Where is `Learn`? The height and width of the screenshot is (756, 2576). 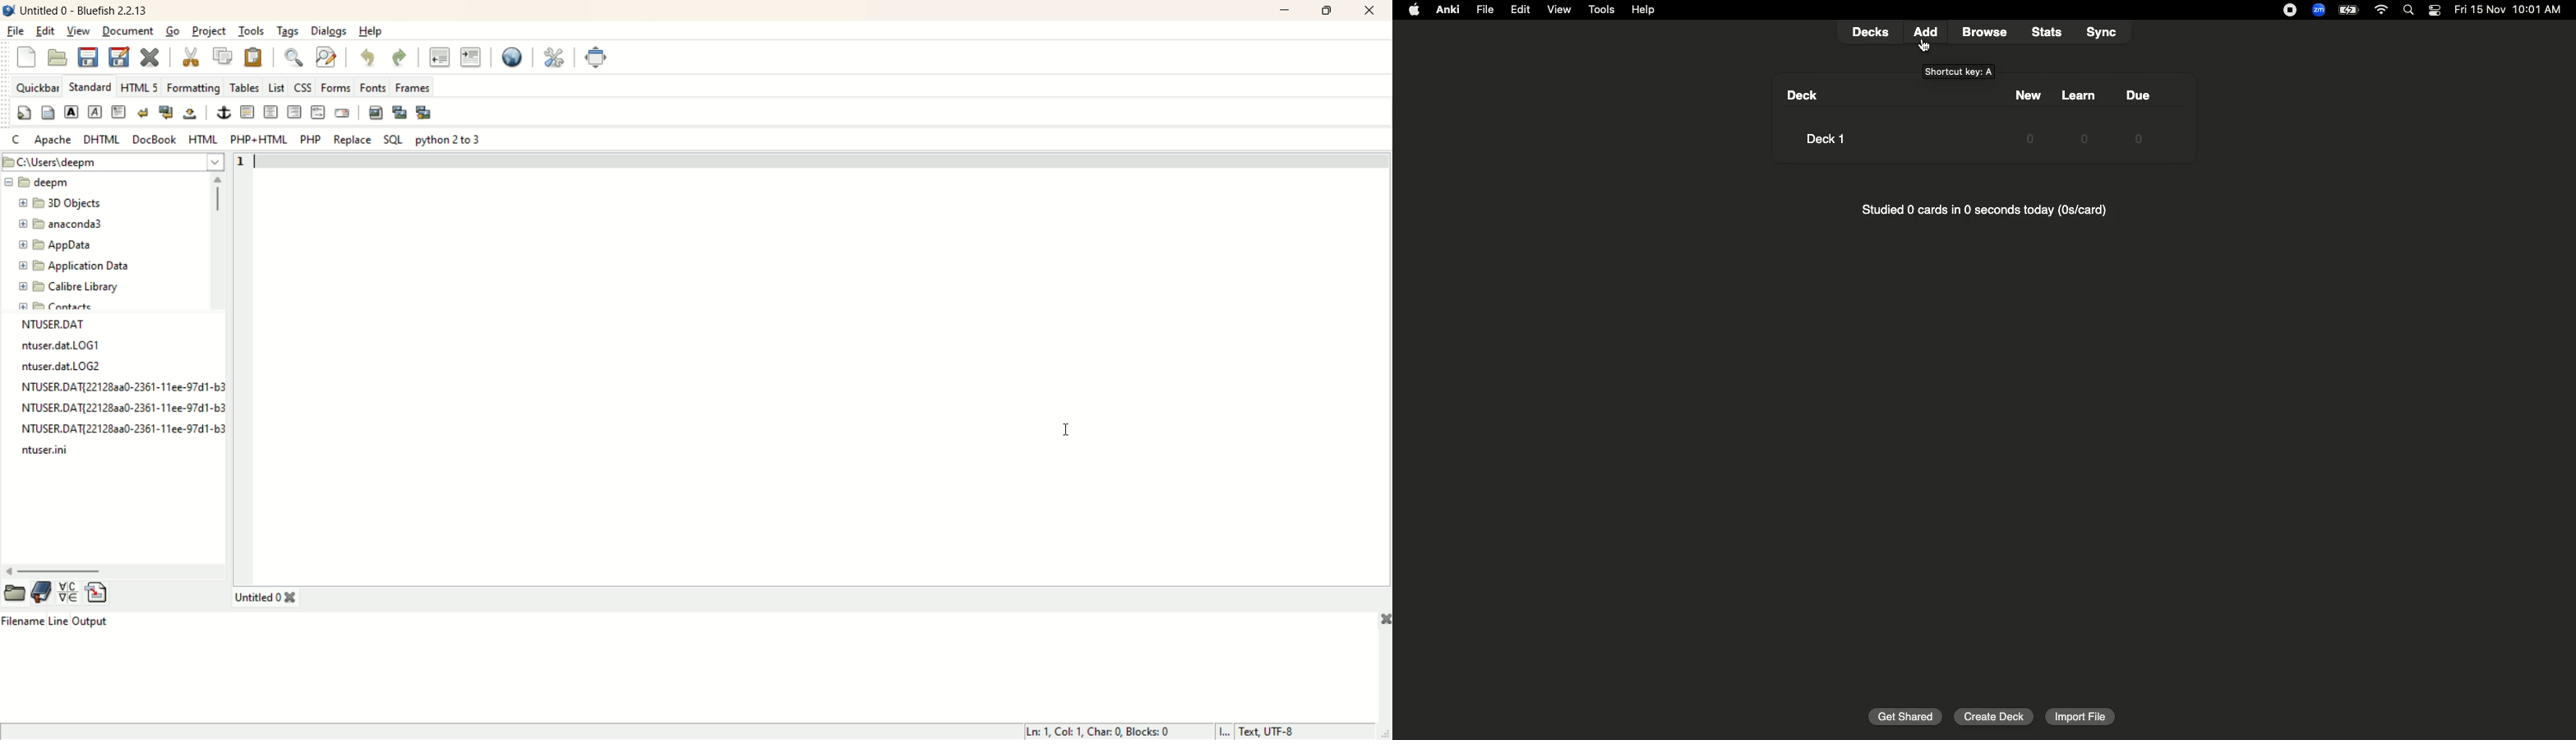
Learn is located at coordinates (2080, 118).